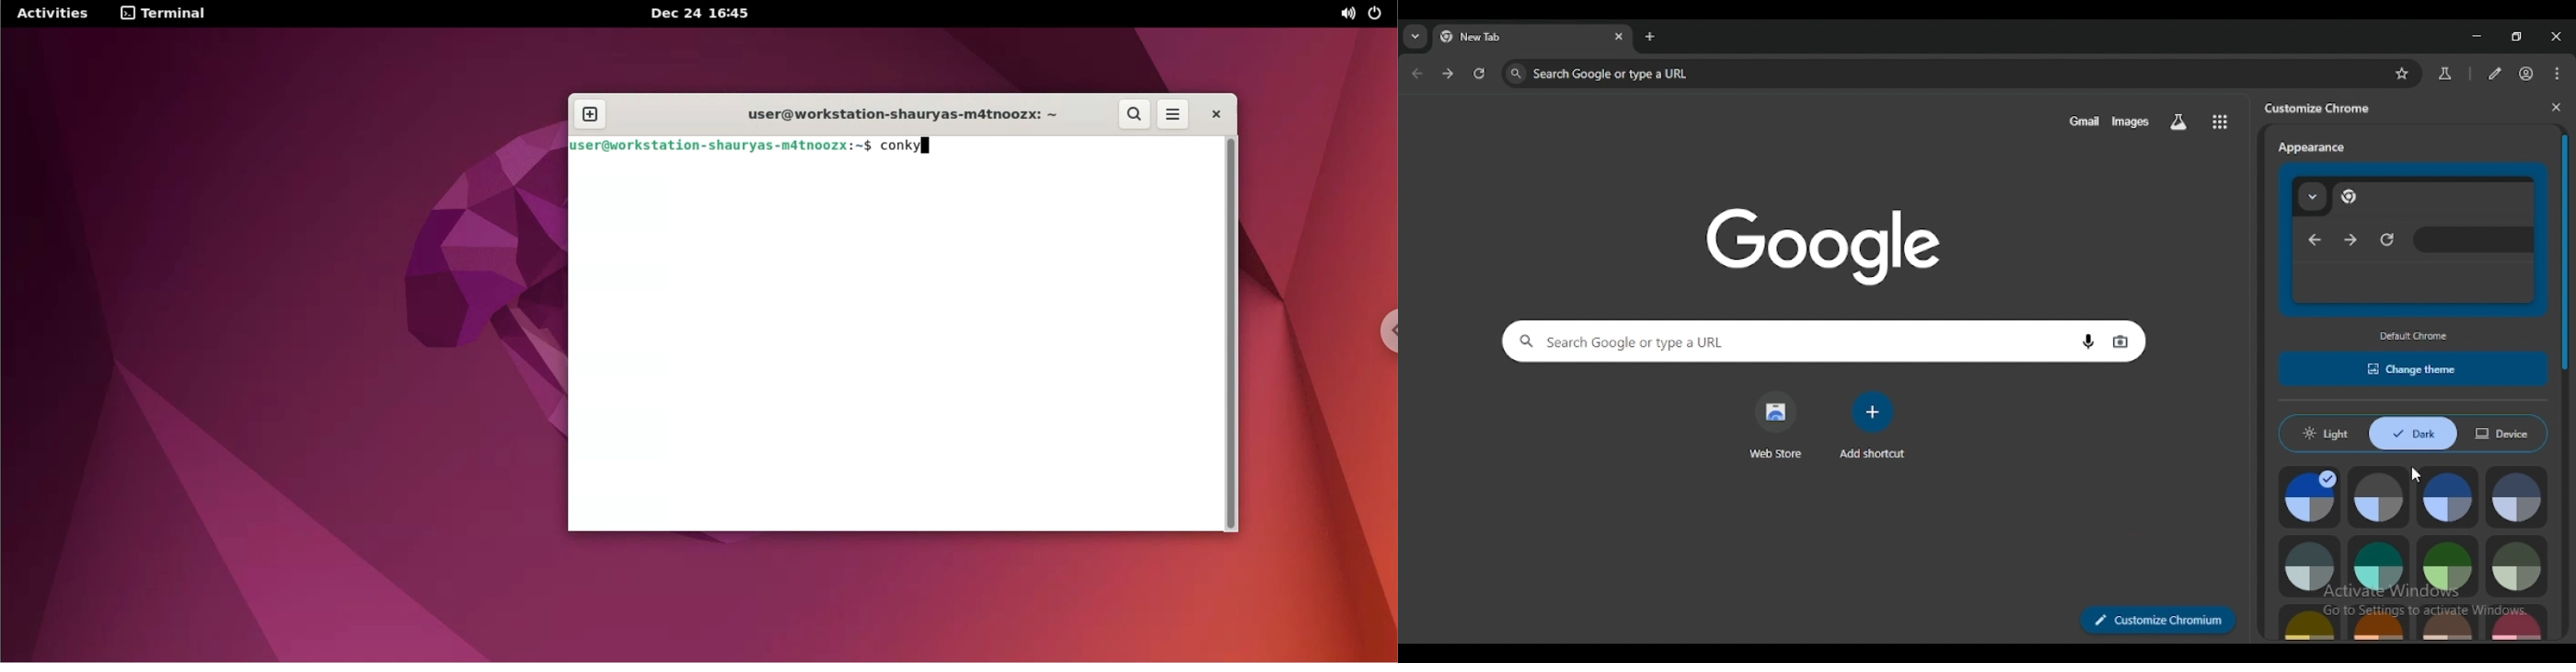 Image resolution: width=2576 pixels, height=672 pixels. What do you see at coordinates (2378, 497) in the screenshot?
I see `grey default color` at bounding box center [2378, 497].